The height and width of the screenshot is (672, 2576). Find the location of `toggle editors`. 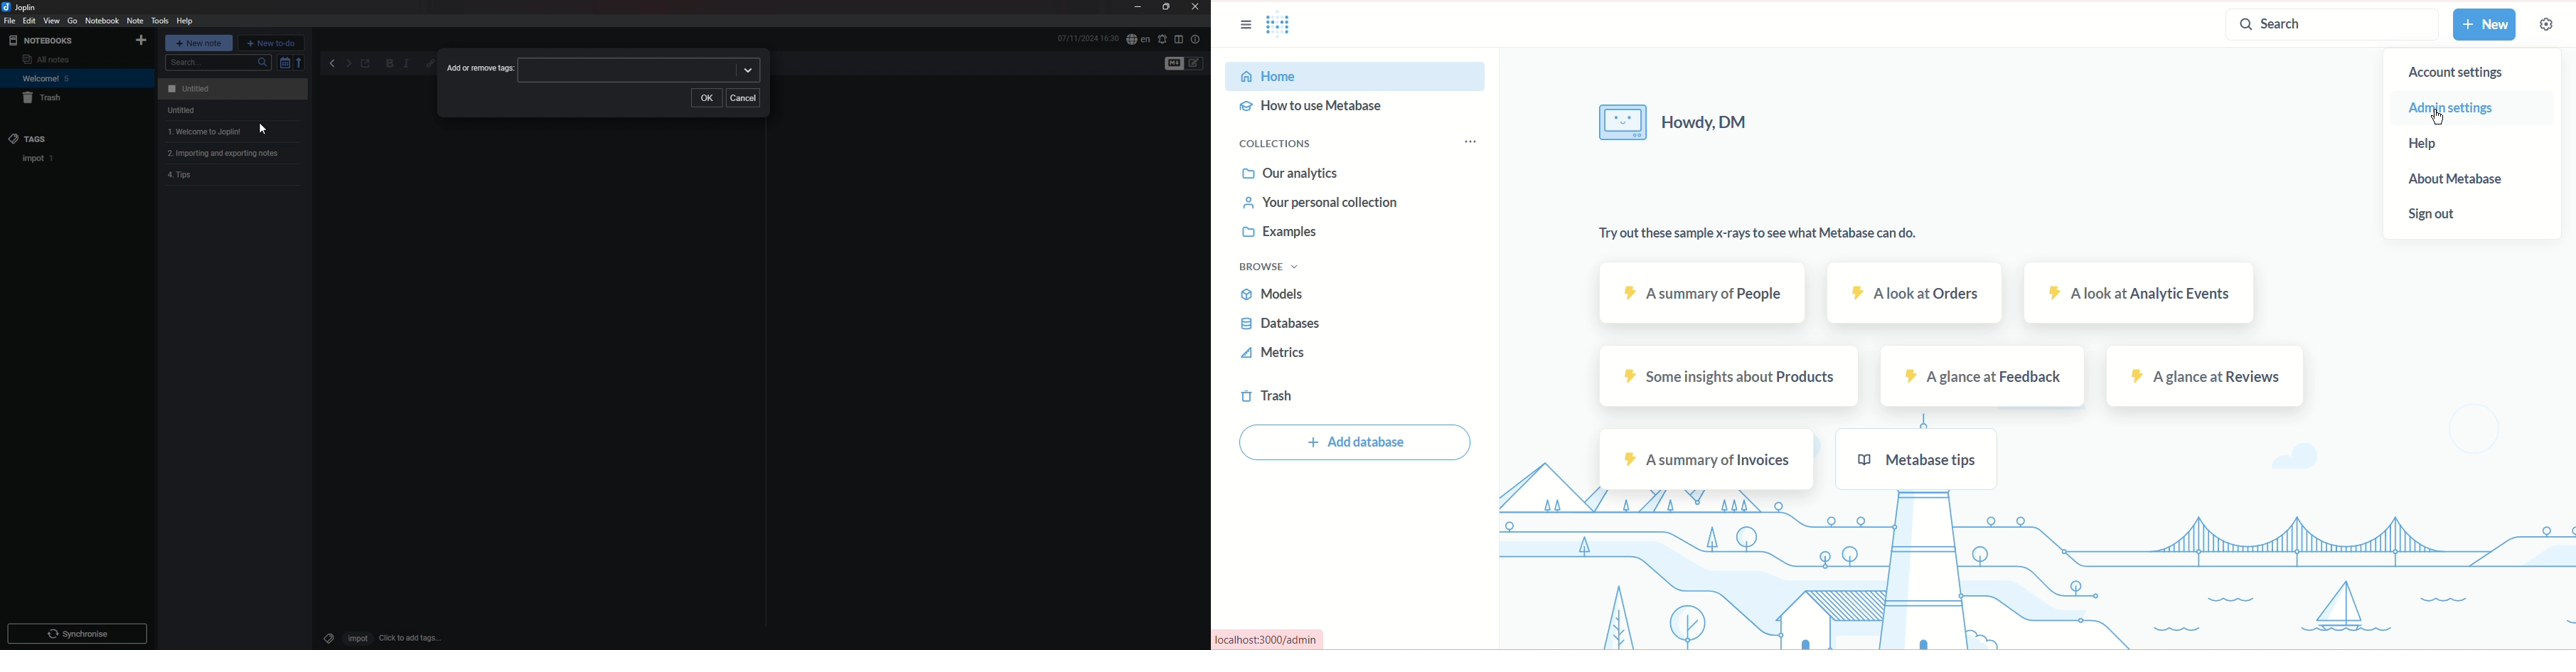

toggle editors is located at coordinates (1195, 63).